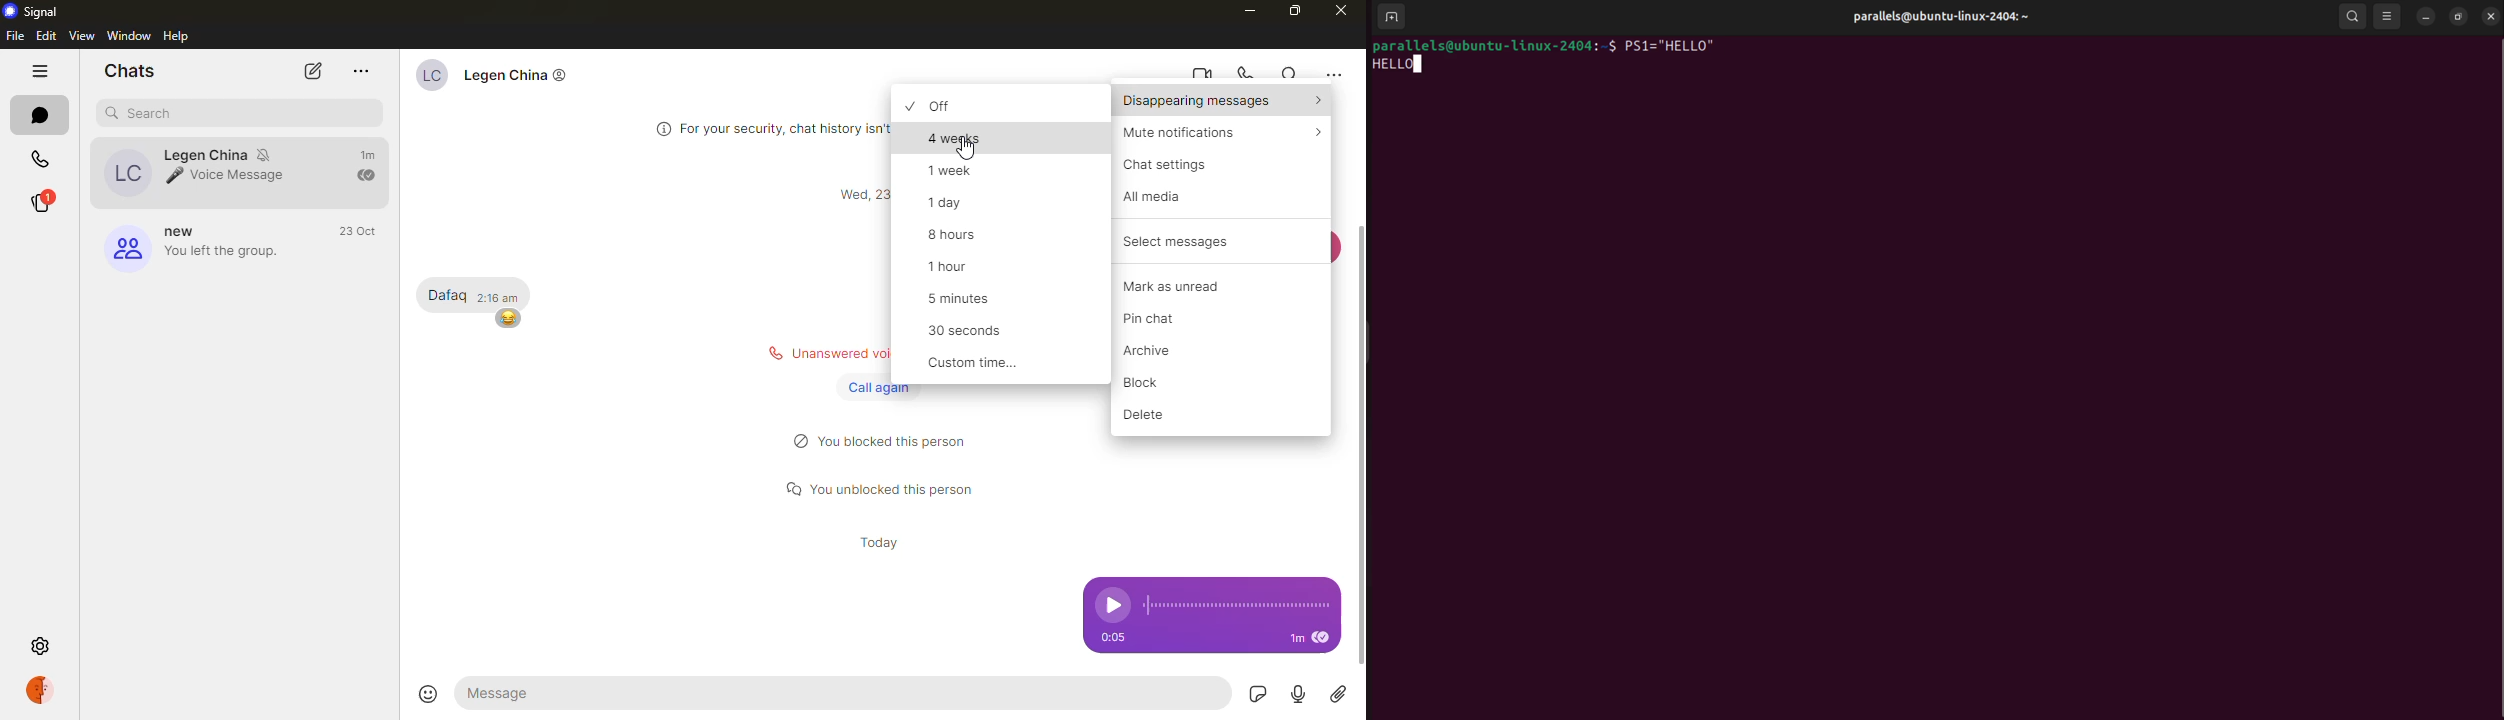 The height and width of the screenshot is (728, 2520). Describe the element at coordinates (968, 297) in the screenshot. I see `5 minutes` at that location.